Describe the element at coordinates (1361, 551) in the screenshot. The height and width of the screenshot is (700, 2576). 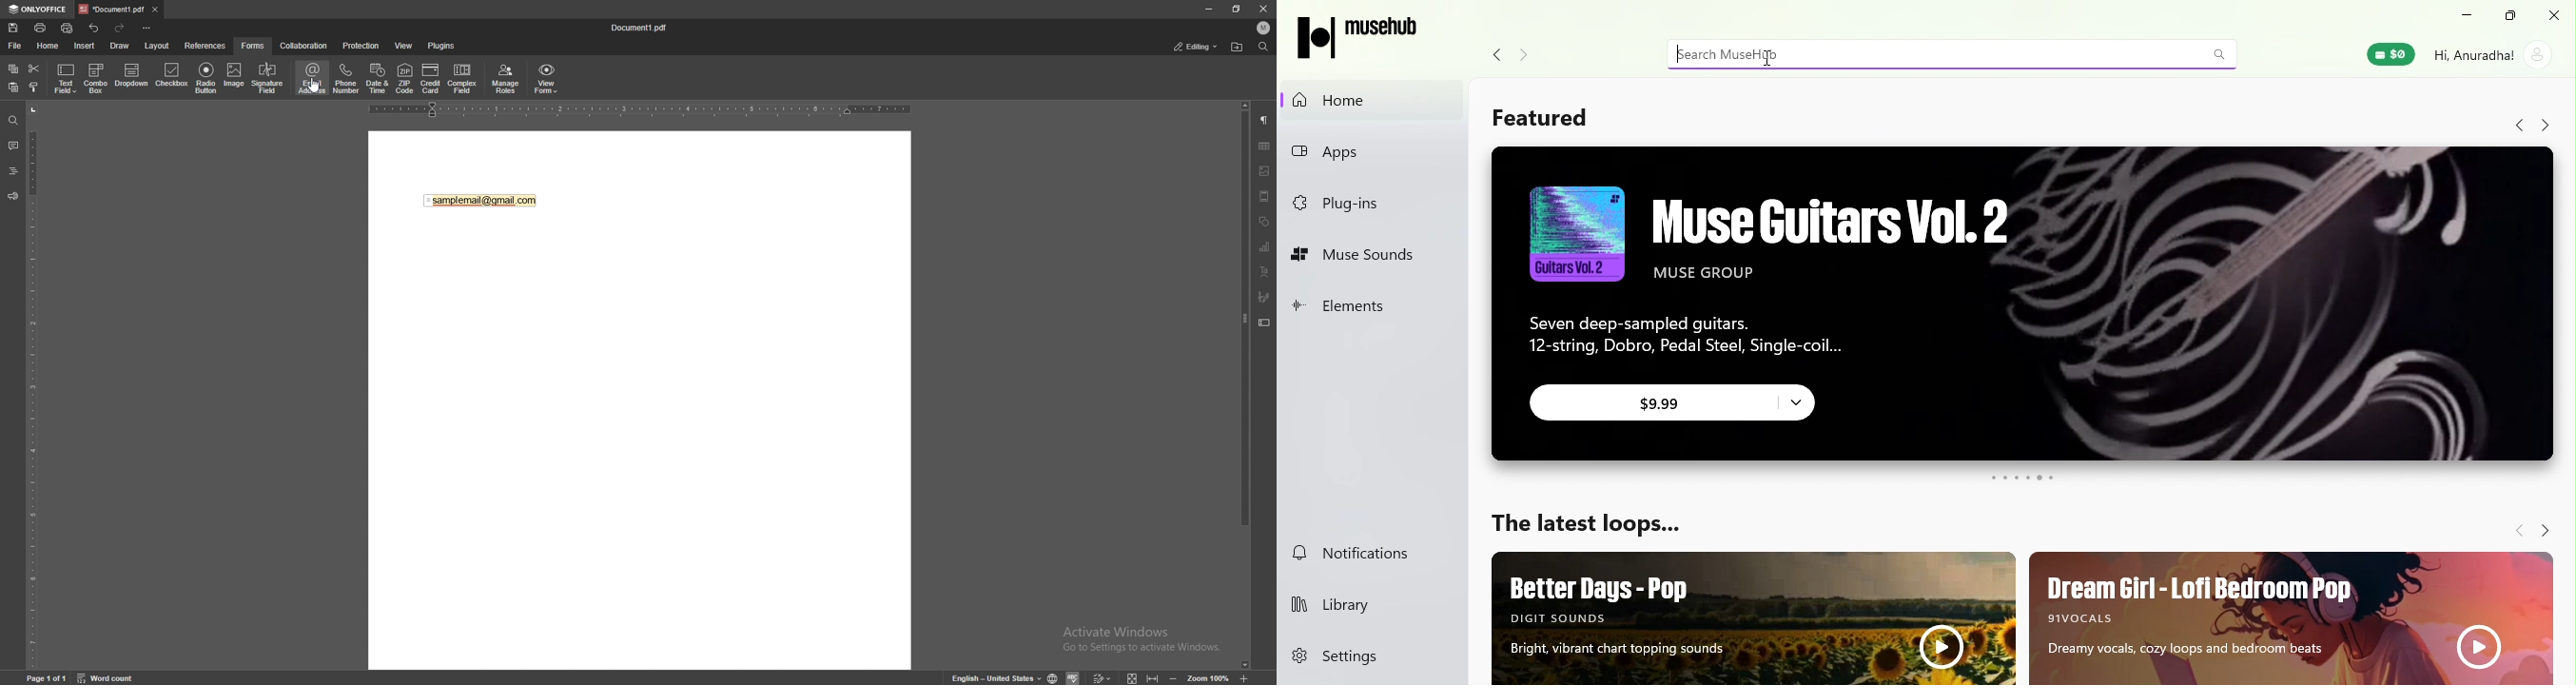
I see `Notifications` at that location.